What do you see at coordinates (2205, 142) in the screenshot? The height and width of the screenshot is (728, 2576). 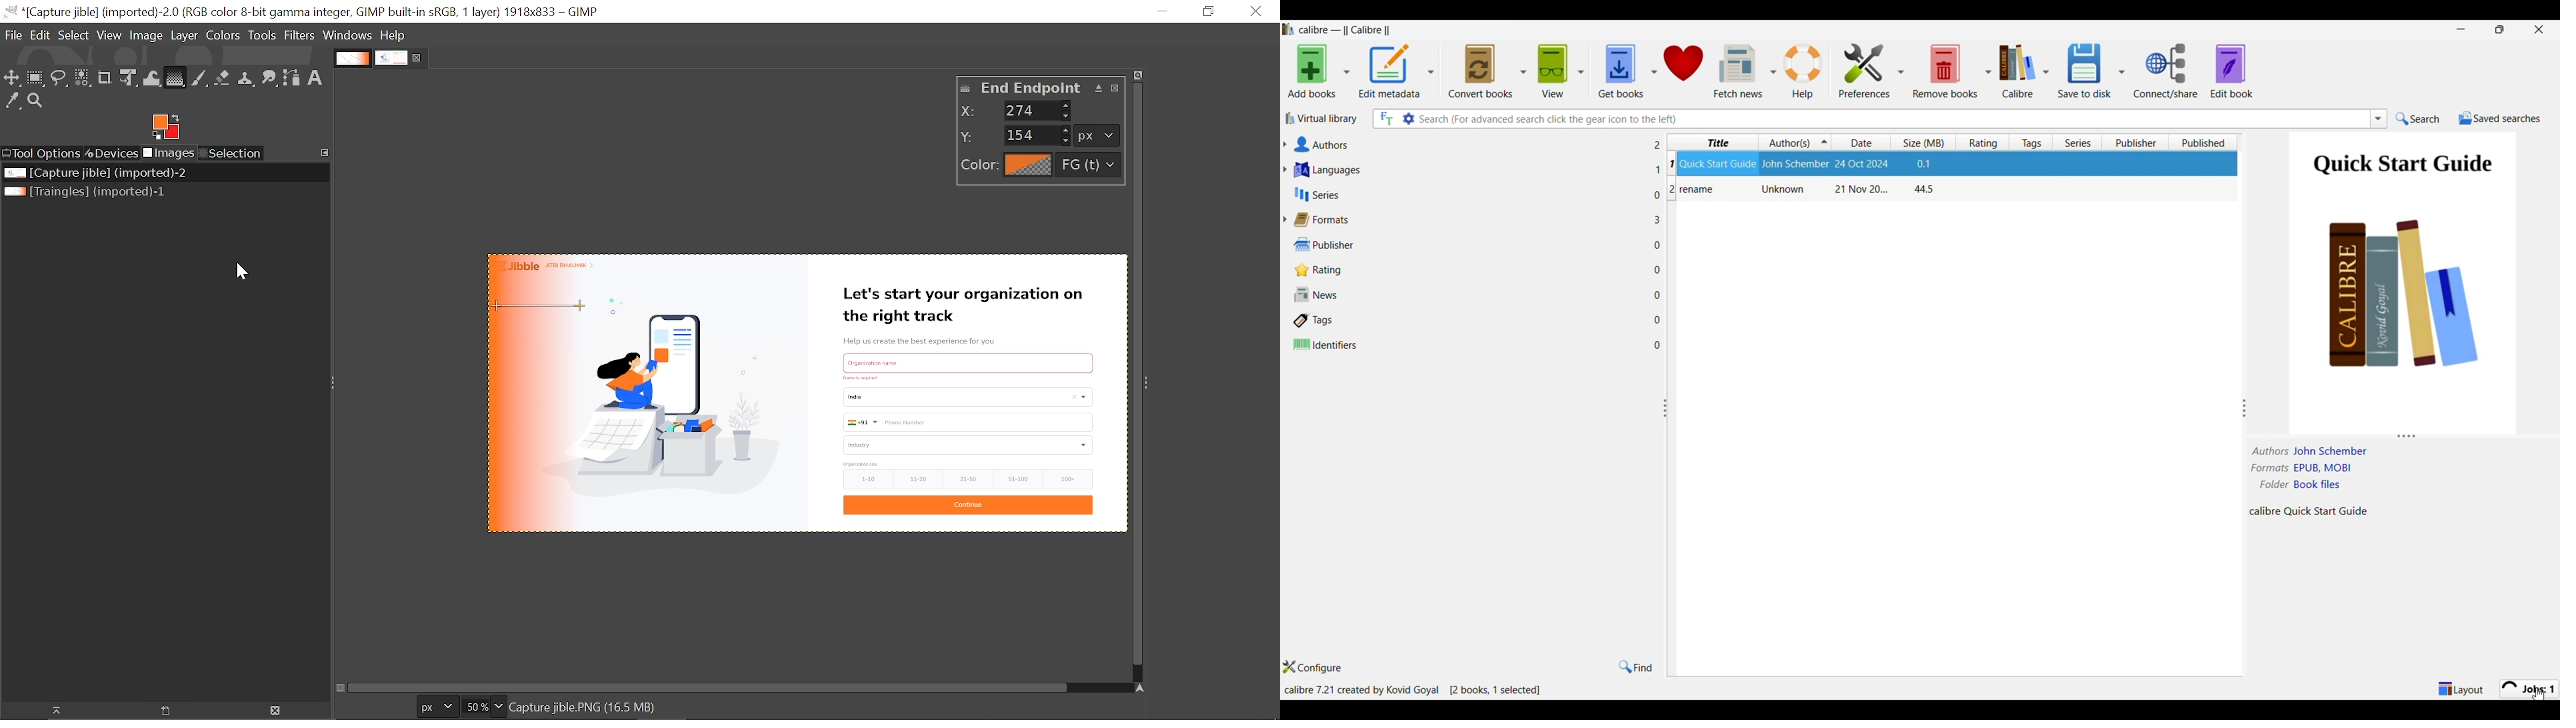 I see `Published column` at bounding box center [2205, 142].